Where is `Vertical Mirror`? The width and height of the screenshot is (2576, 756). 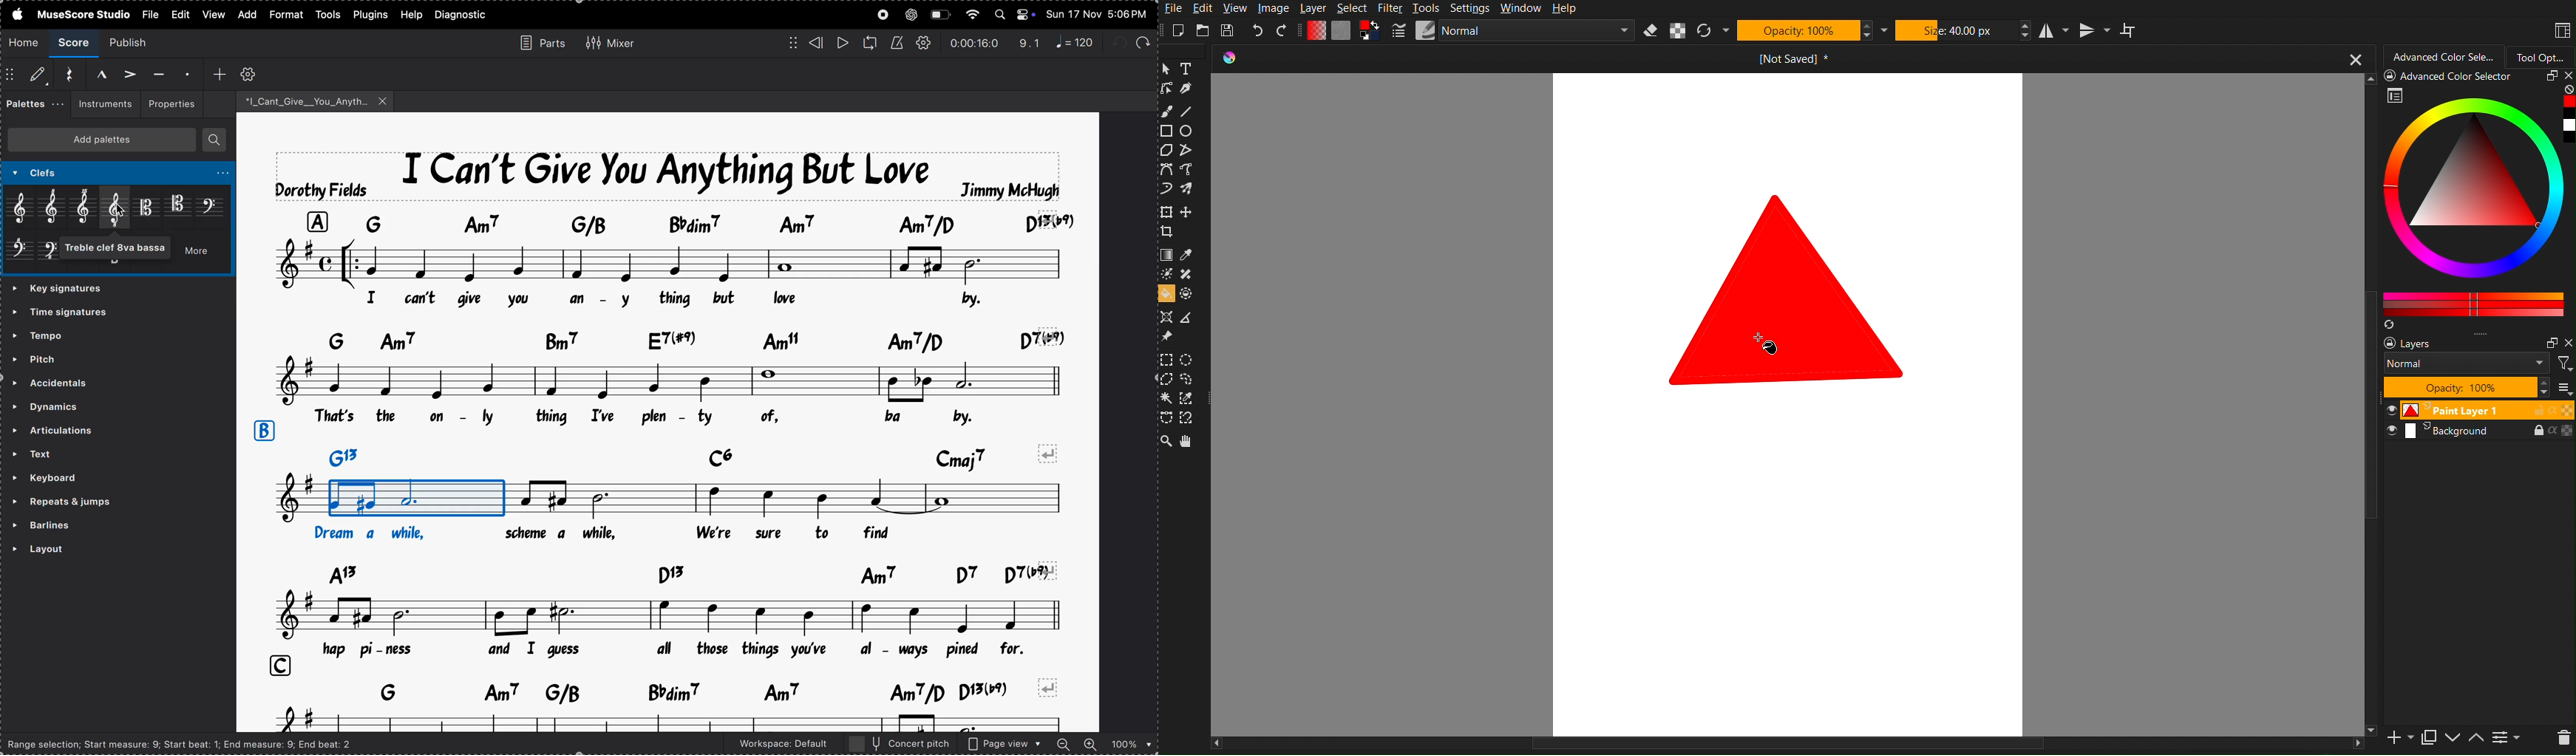
Vertical Mirror is located at coordinates (2096, 30).